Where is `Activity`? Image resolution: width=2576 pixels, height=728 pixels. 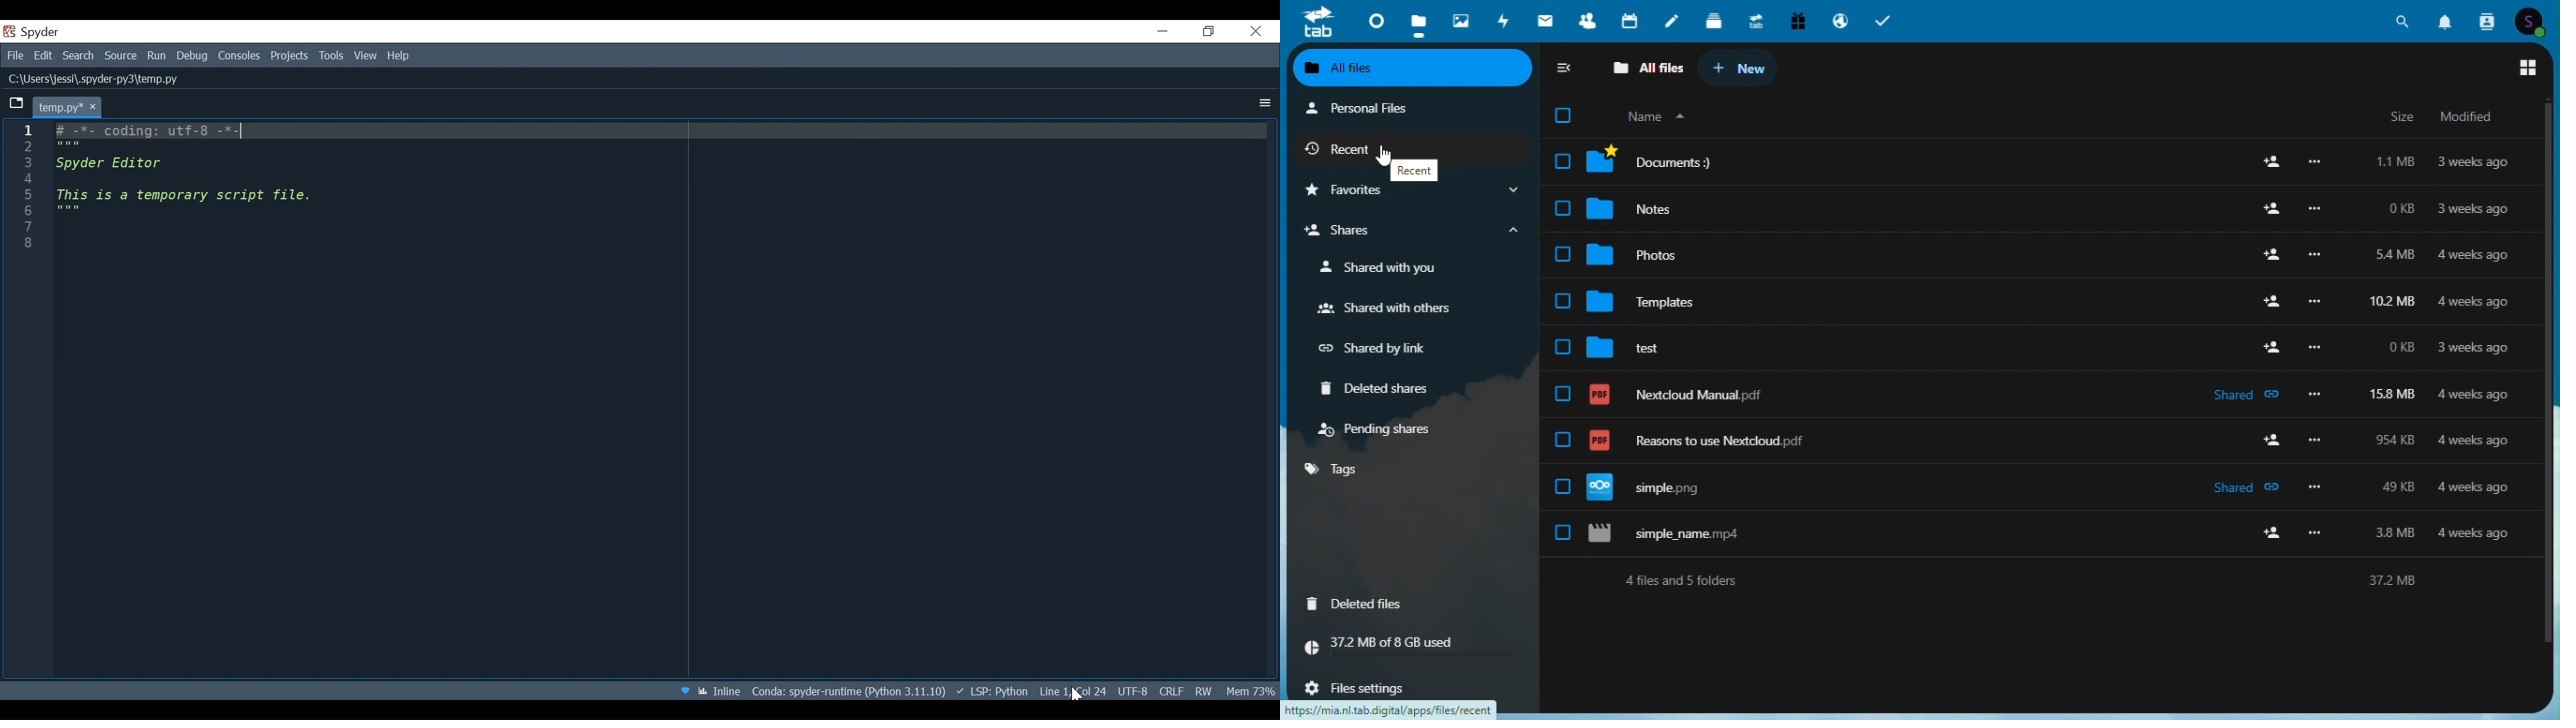
Activity is located at coordinates (1505, 19).